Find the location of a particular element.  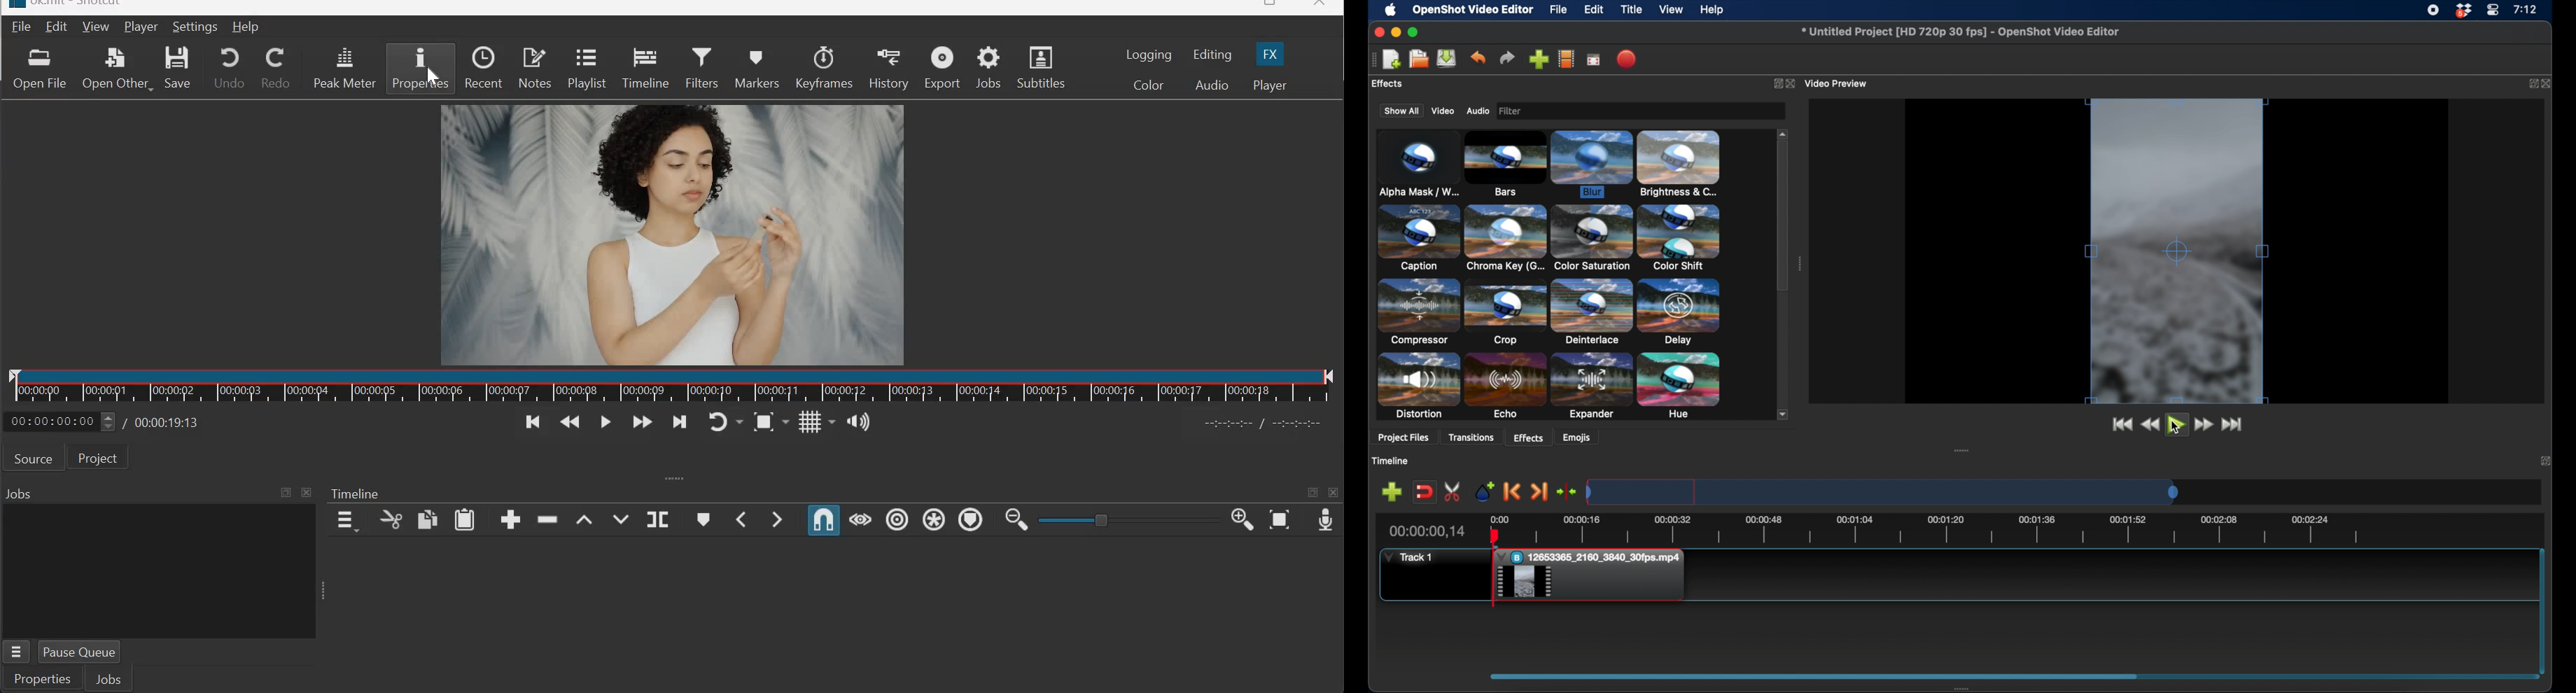

Timeline is located at coordinates (645, 68).